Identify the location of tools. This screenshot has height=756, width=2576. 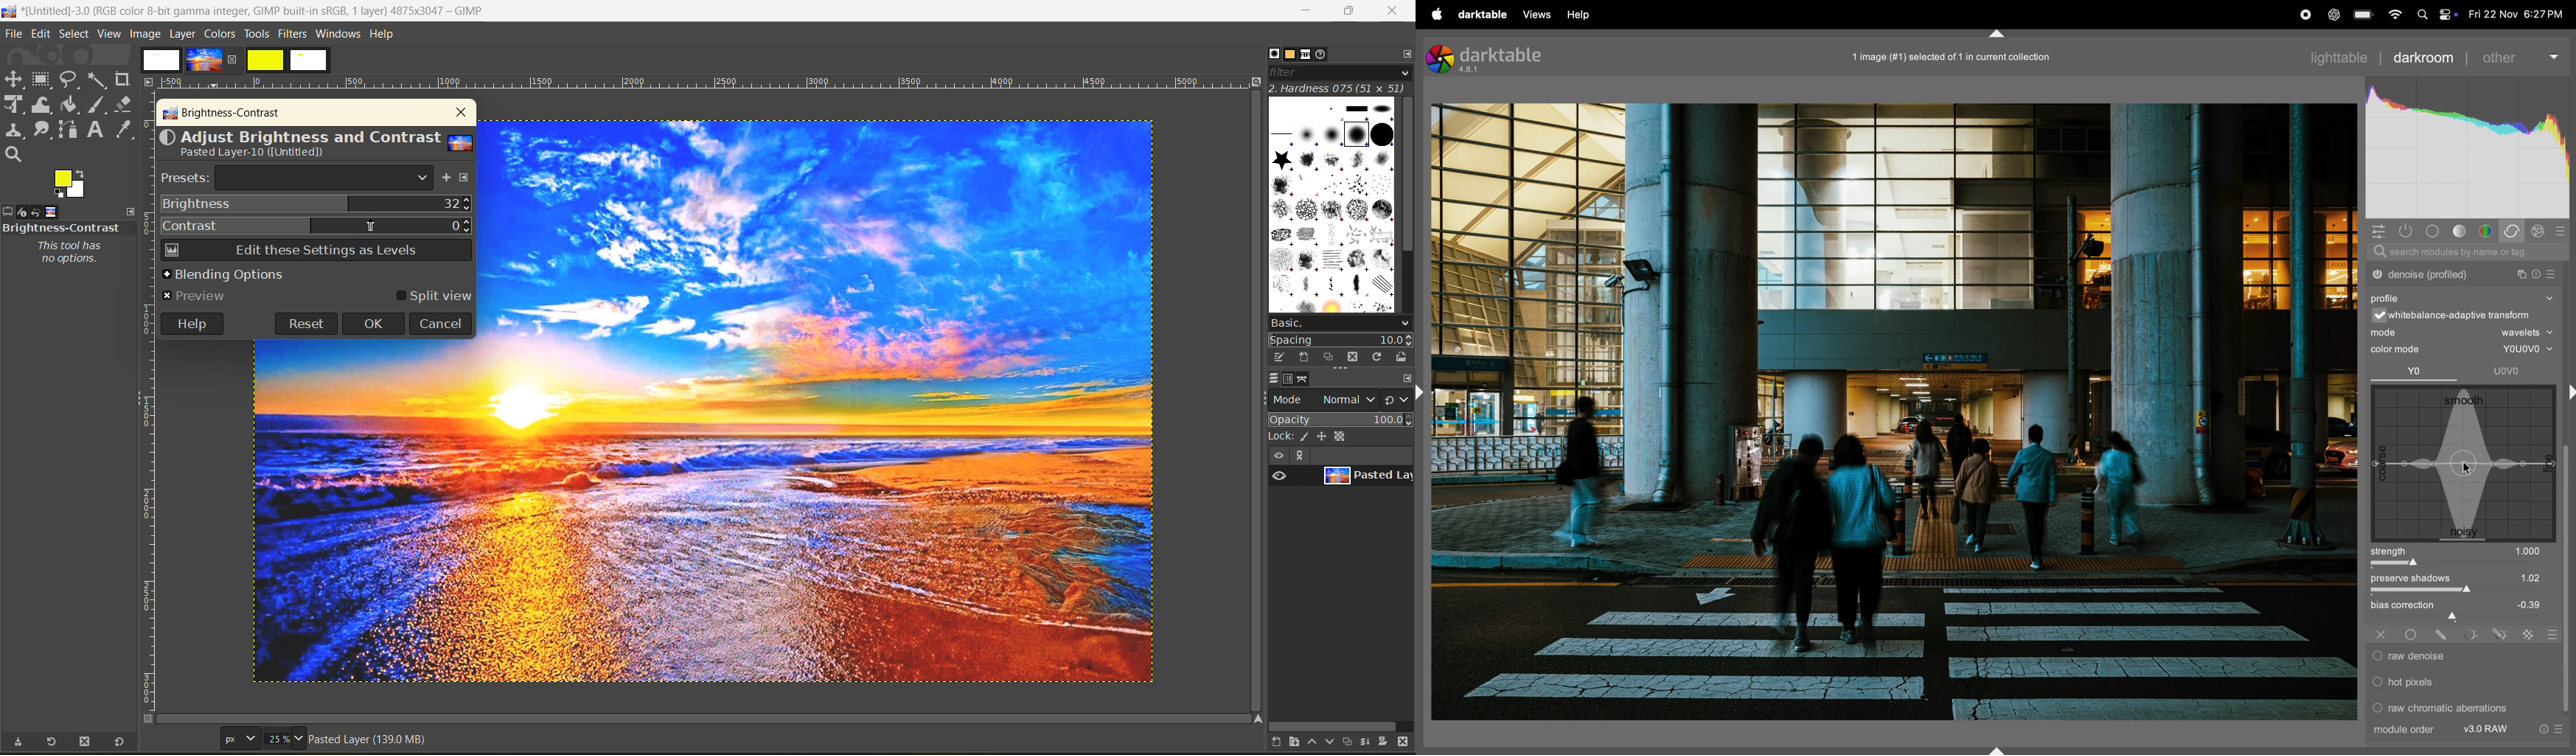
(256, 35).